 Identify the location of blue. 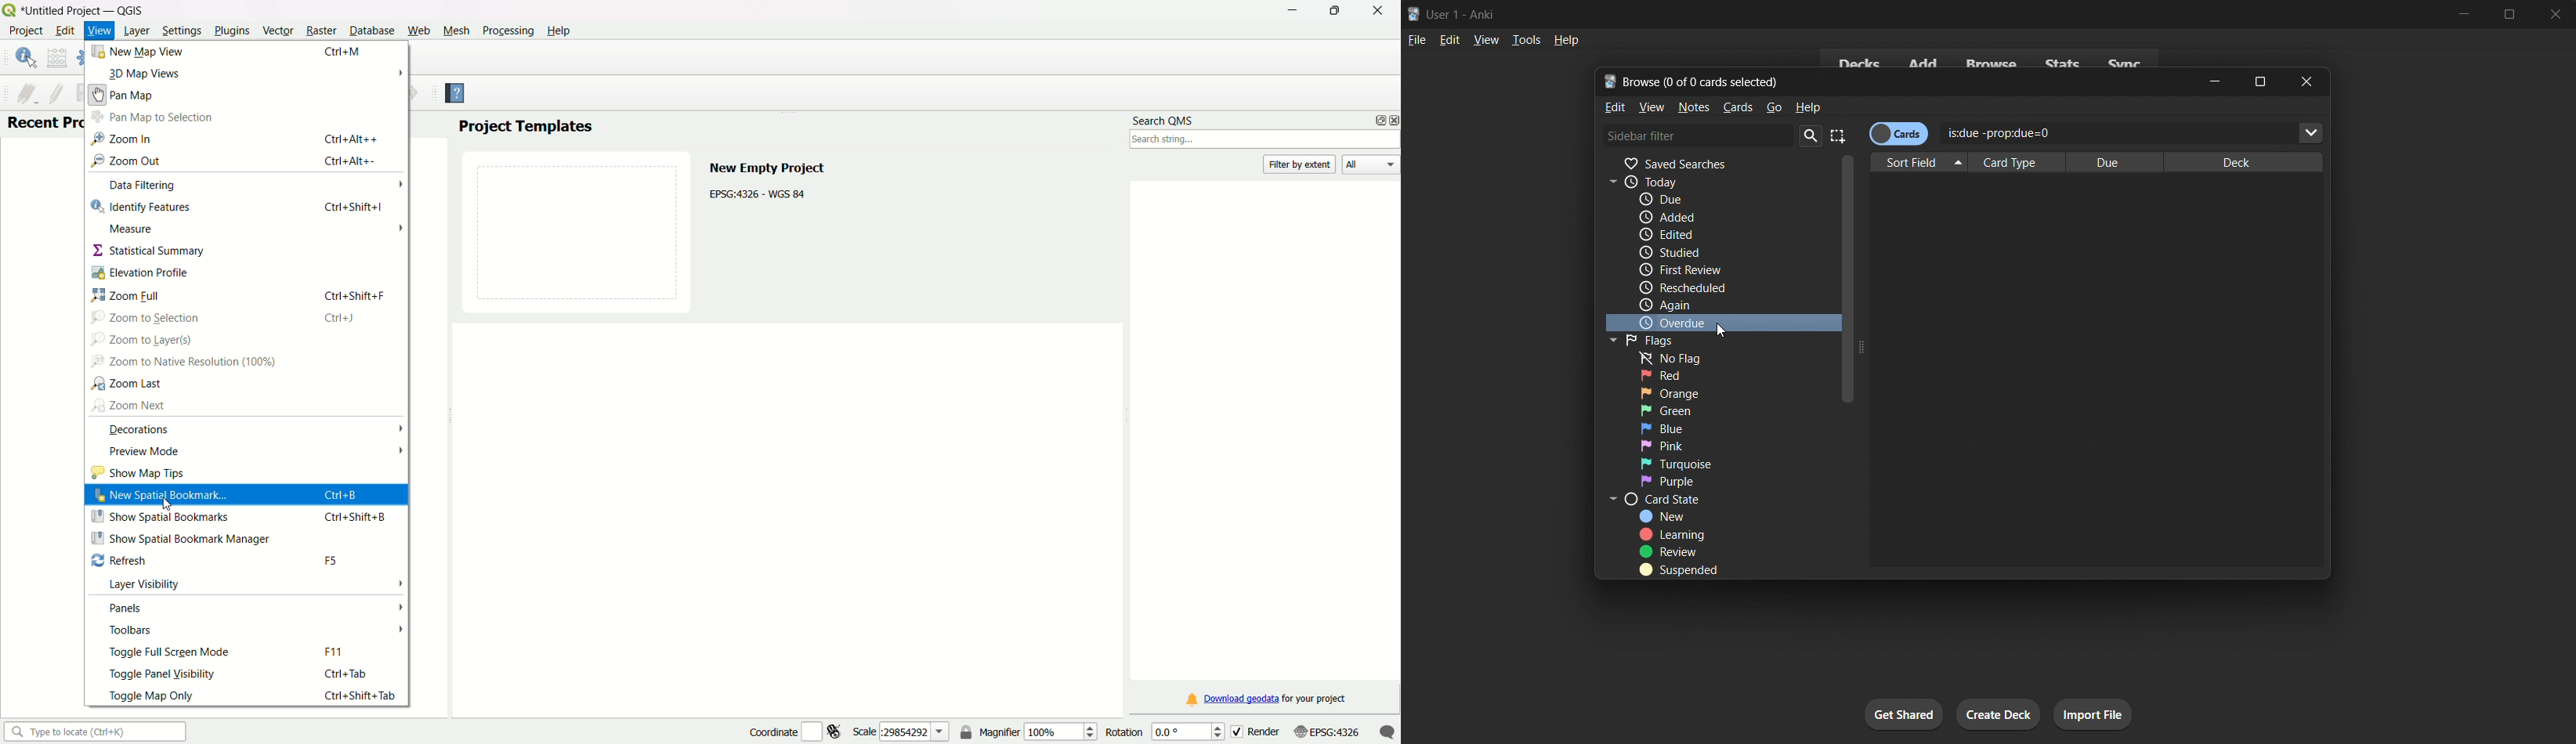
(1688, 428).